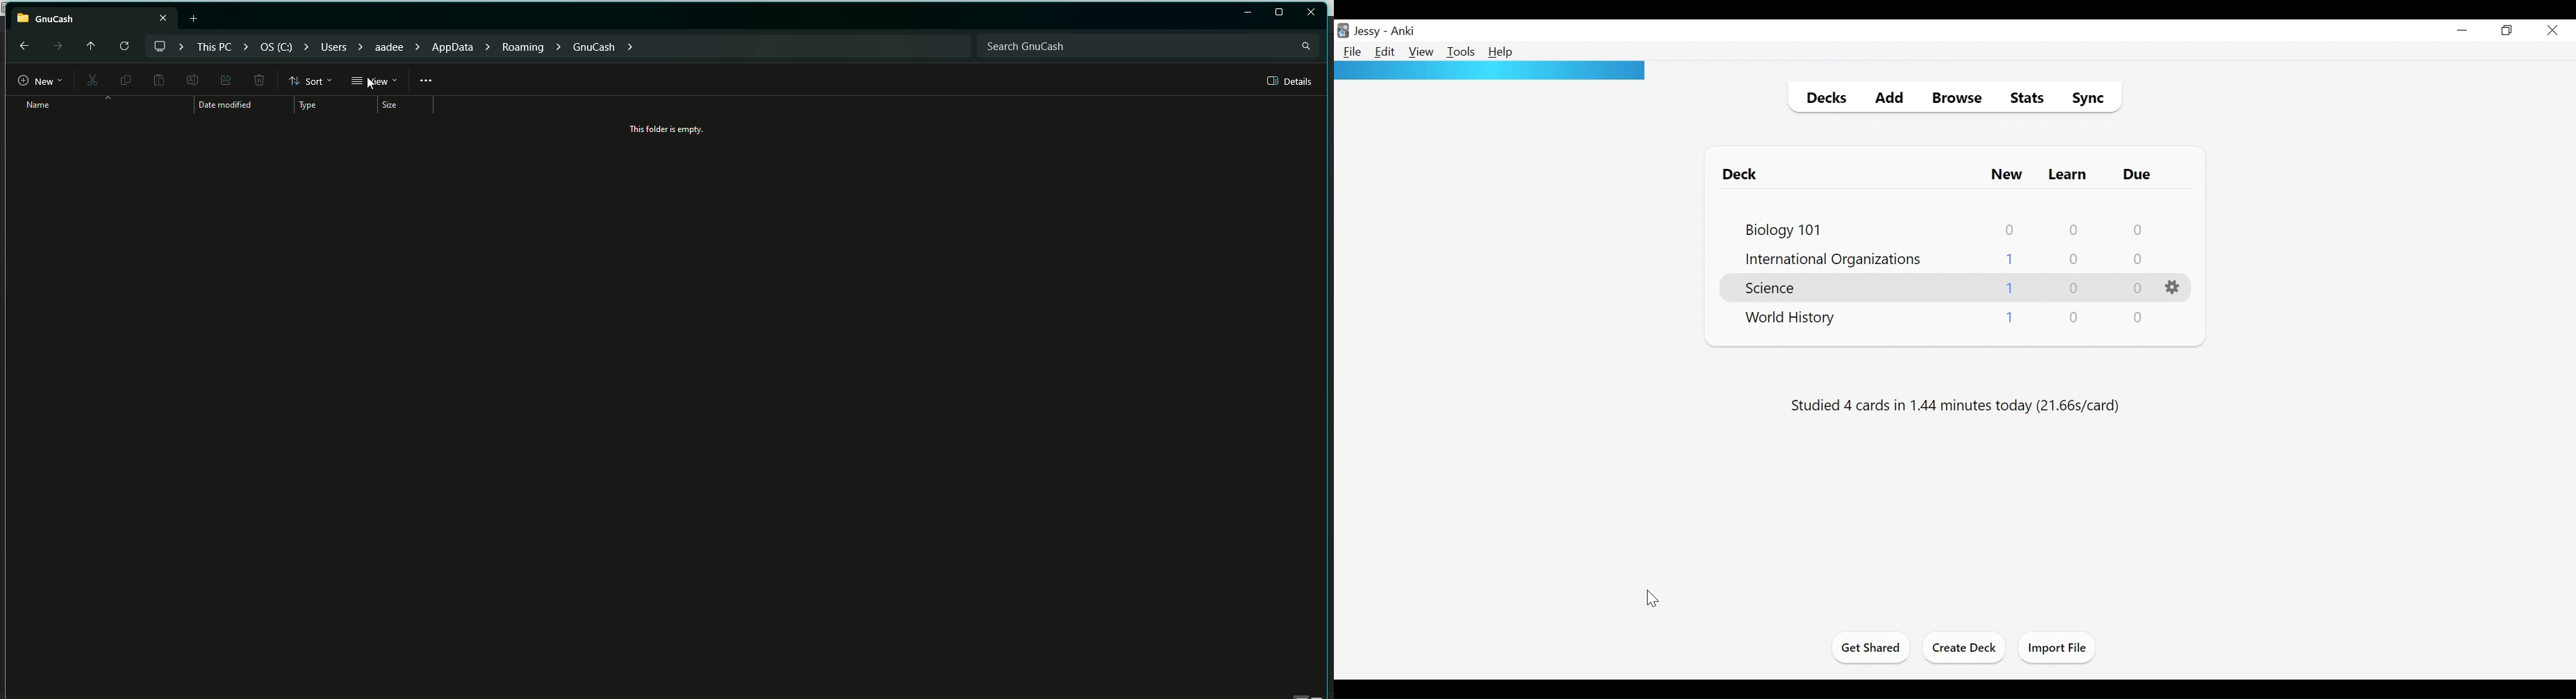 The width and height of the screenshot is (2576, 700). Describe the element at coordinates (1787, 232) in the screenshot. I see `Deck Name` at that location.